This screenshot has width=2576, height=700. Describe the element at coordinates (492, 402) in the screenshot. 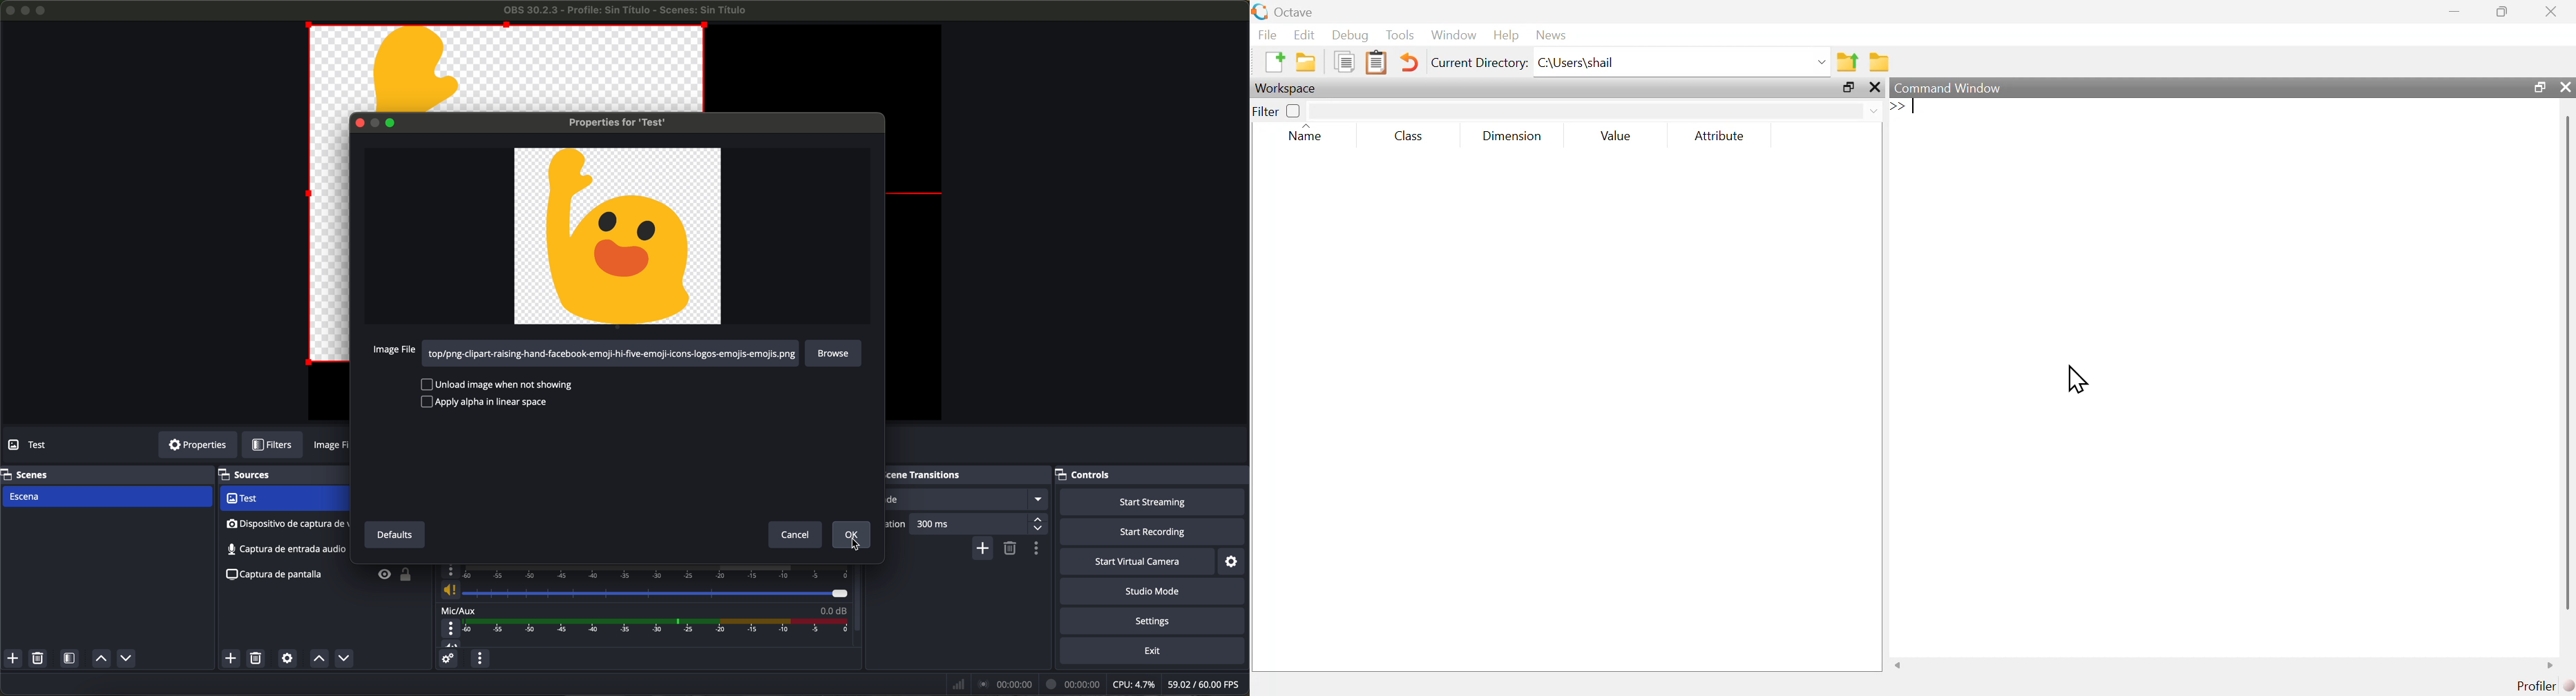

I see `apply alpha` at that location.